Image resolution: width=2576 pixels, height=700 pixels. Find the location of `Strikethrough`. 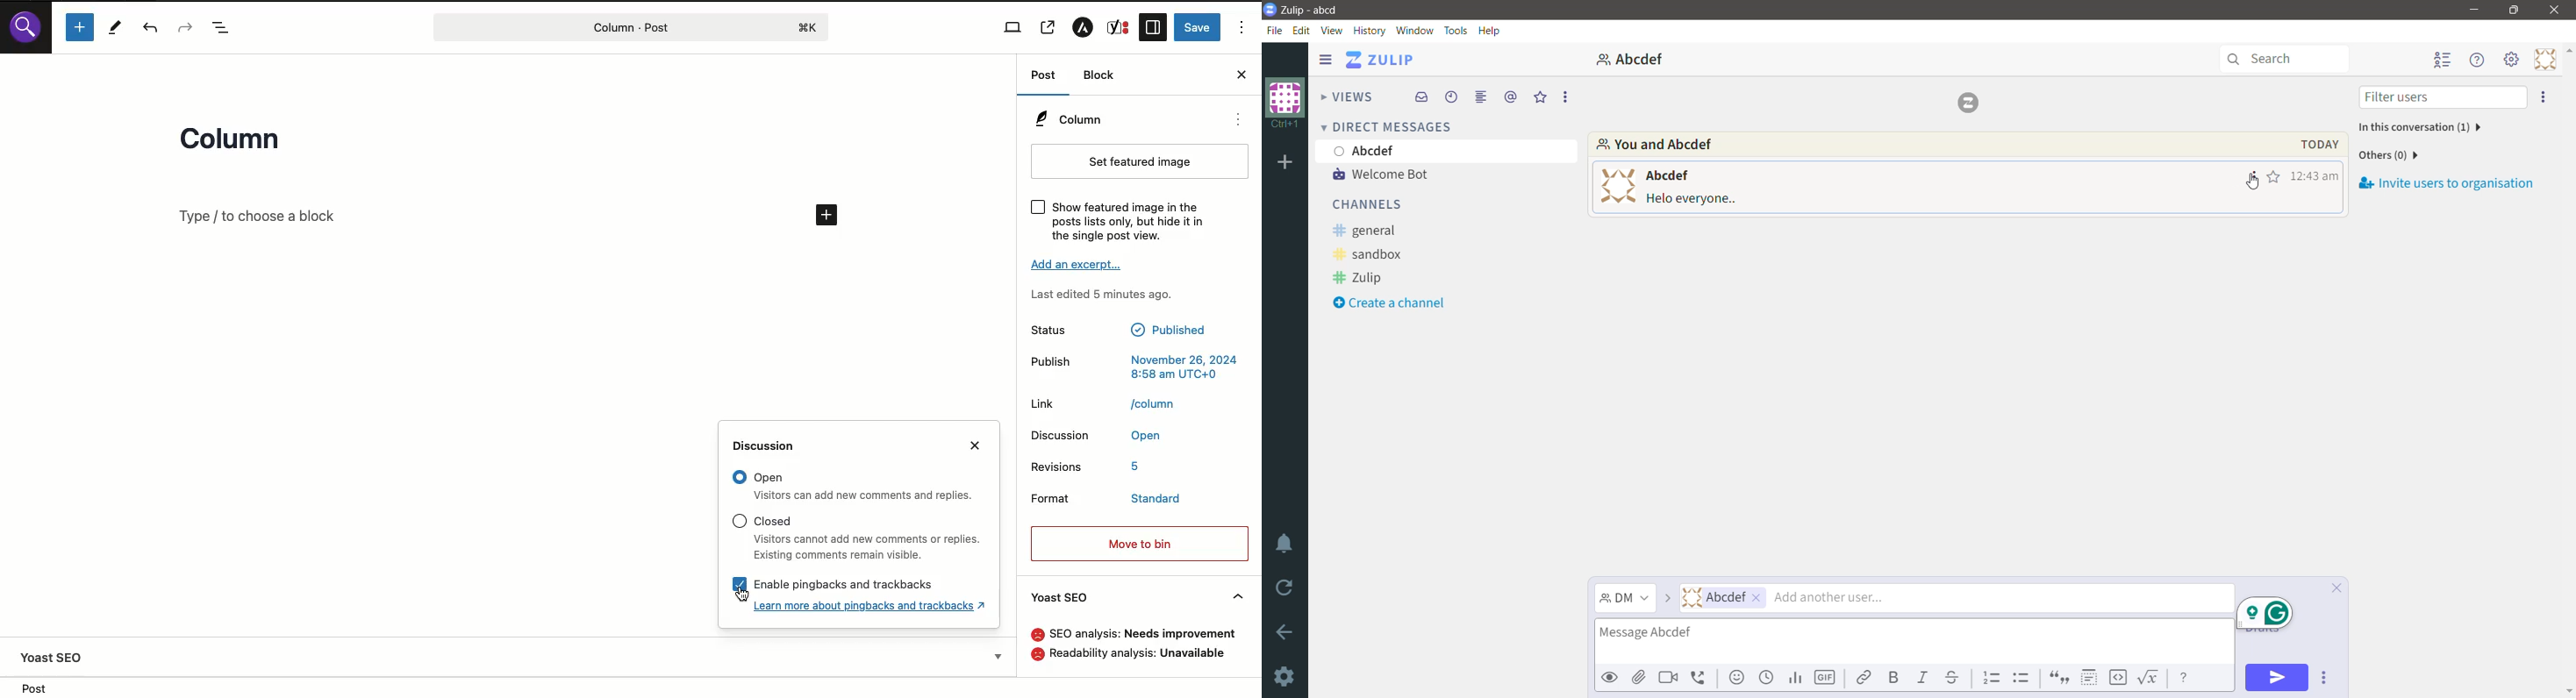

Strikethrough is located at coordinates (1953, 677).